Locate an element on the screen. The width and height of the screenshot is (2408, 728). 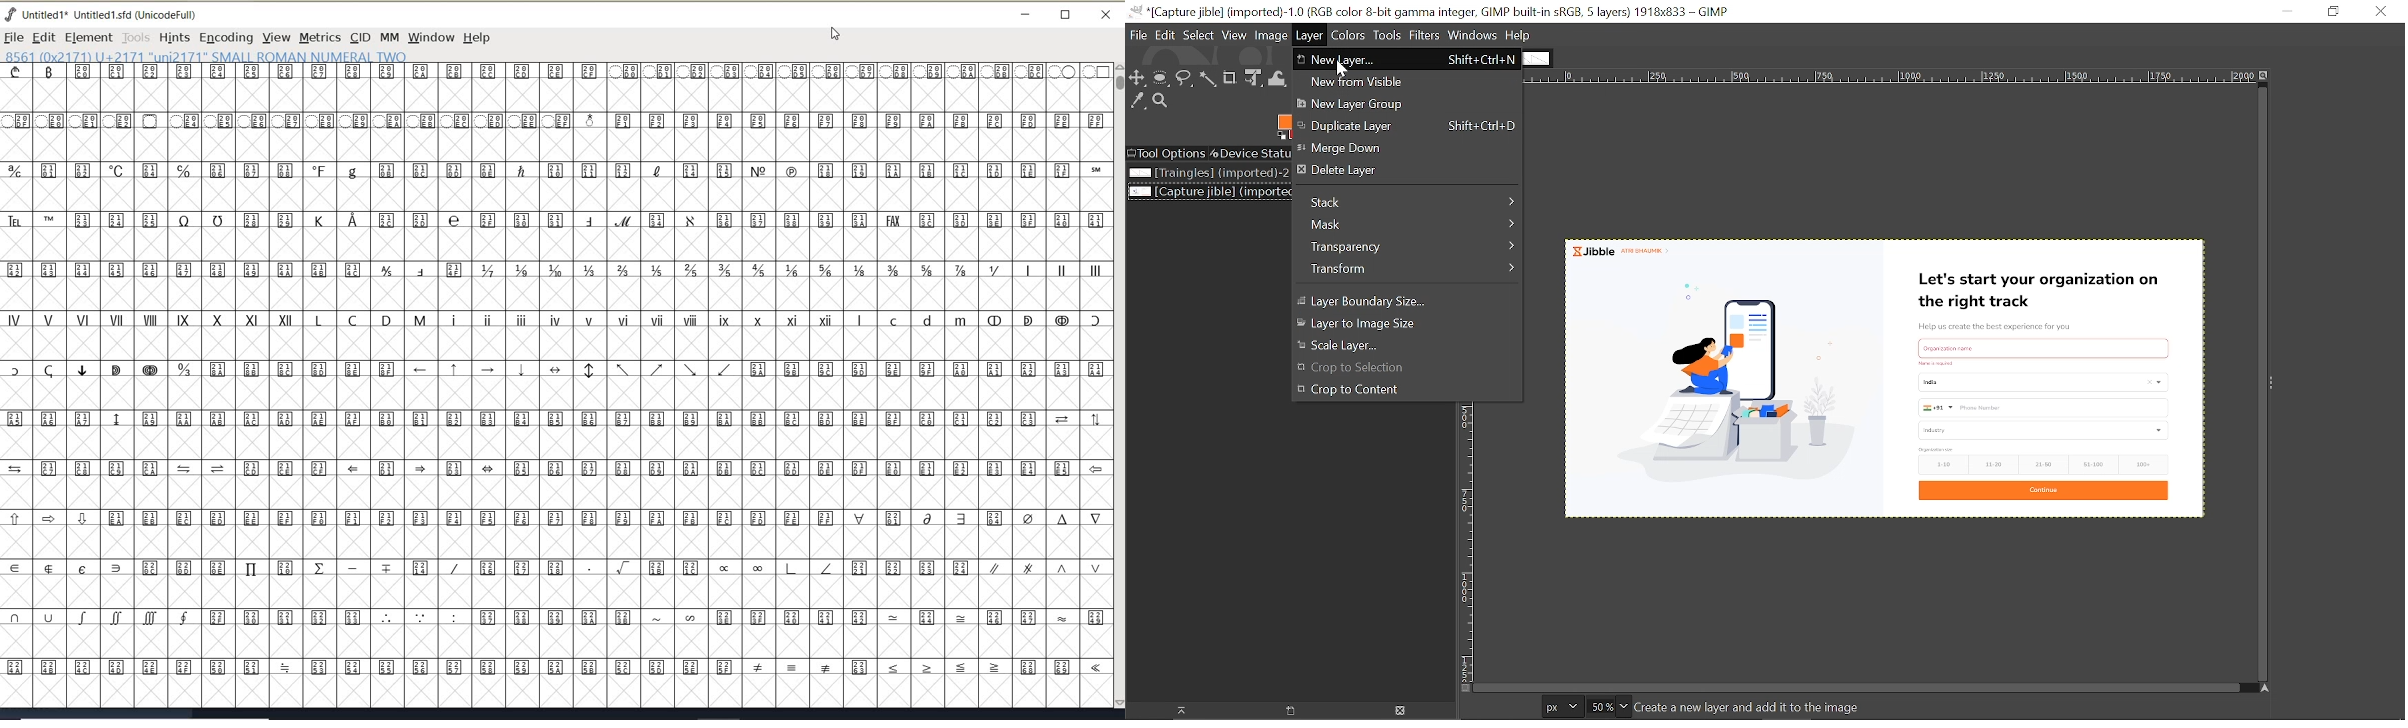
FILE is located at coordinates (13, 37).